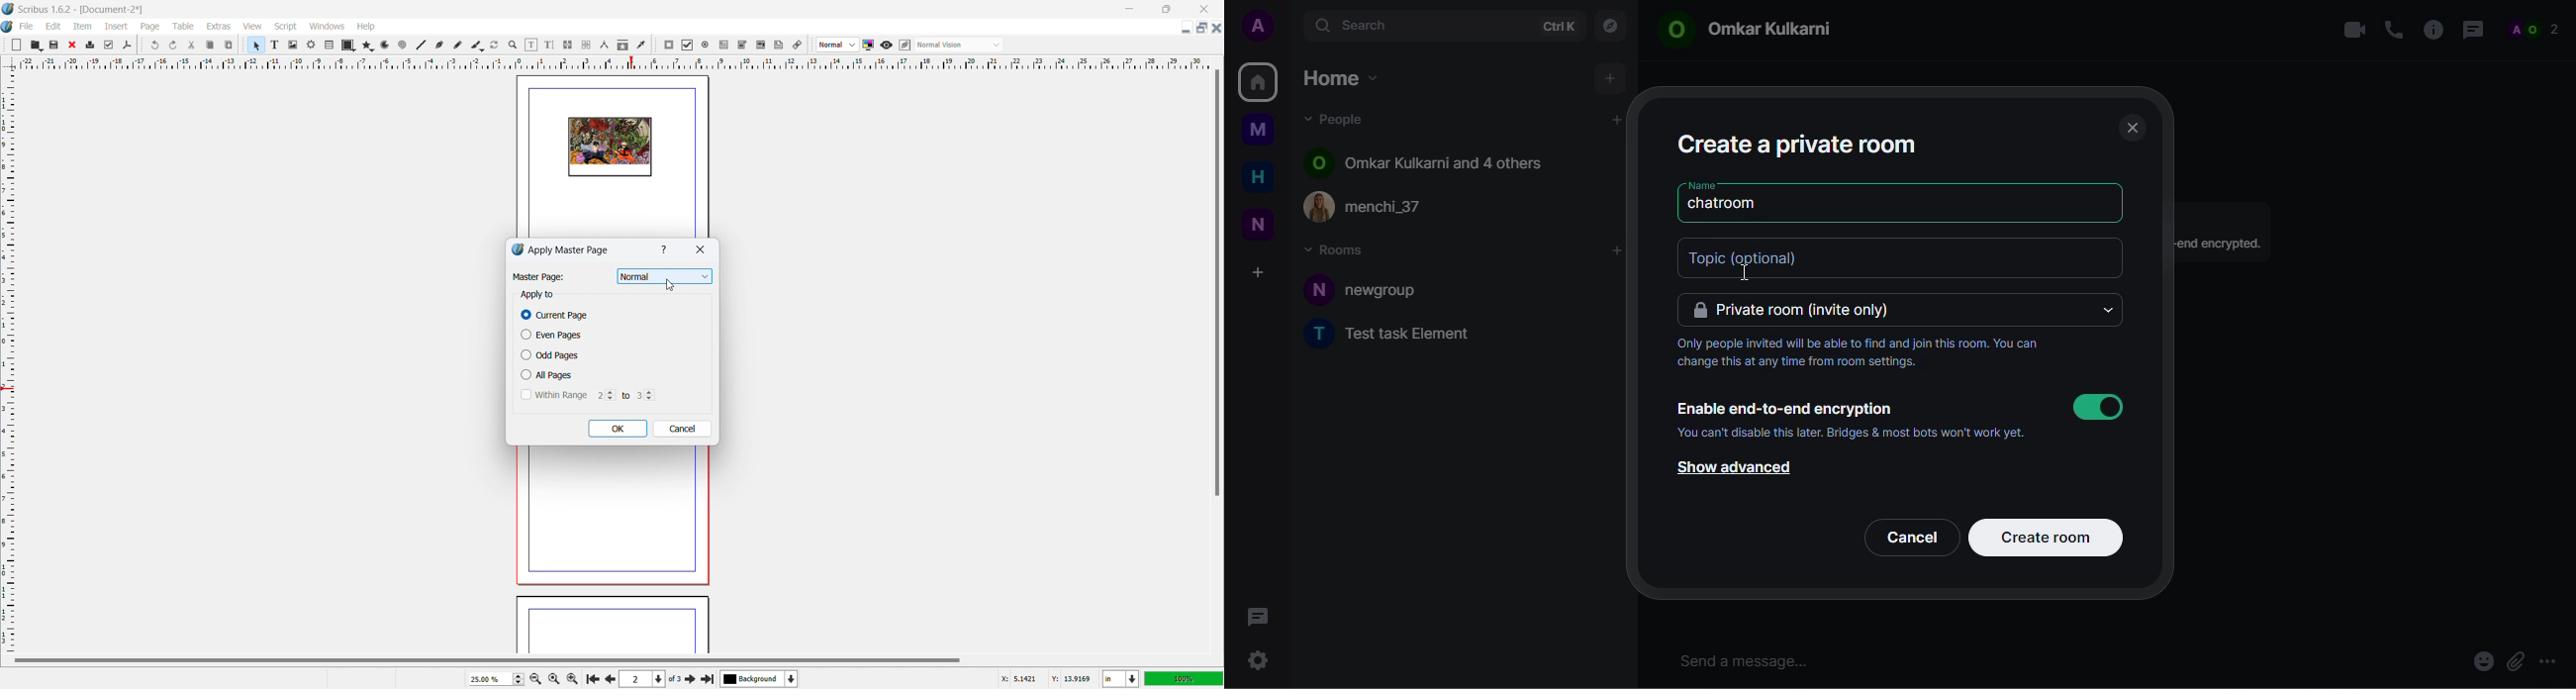  I want to click on text annotation, so click(779, 45).